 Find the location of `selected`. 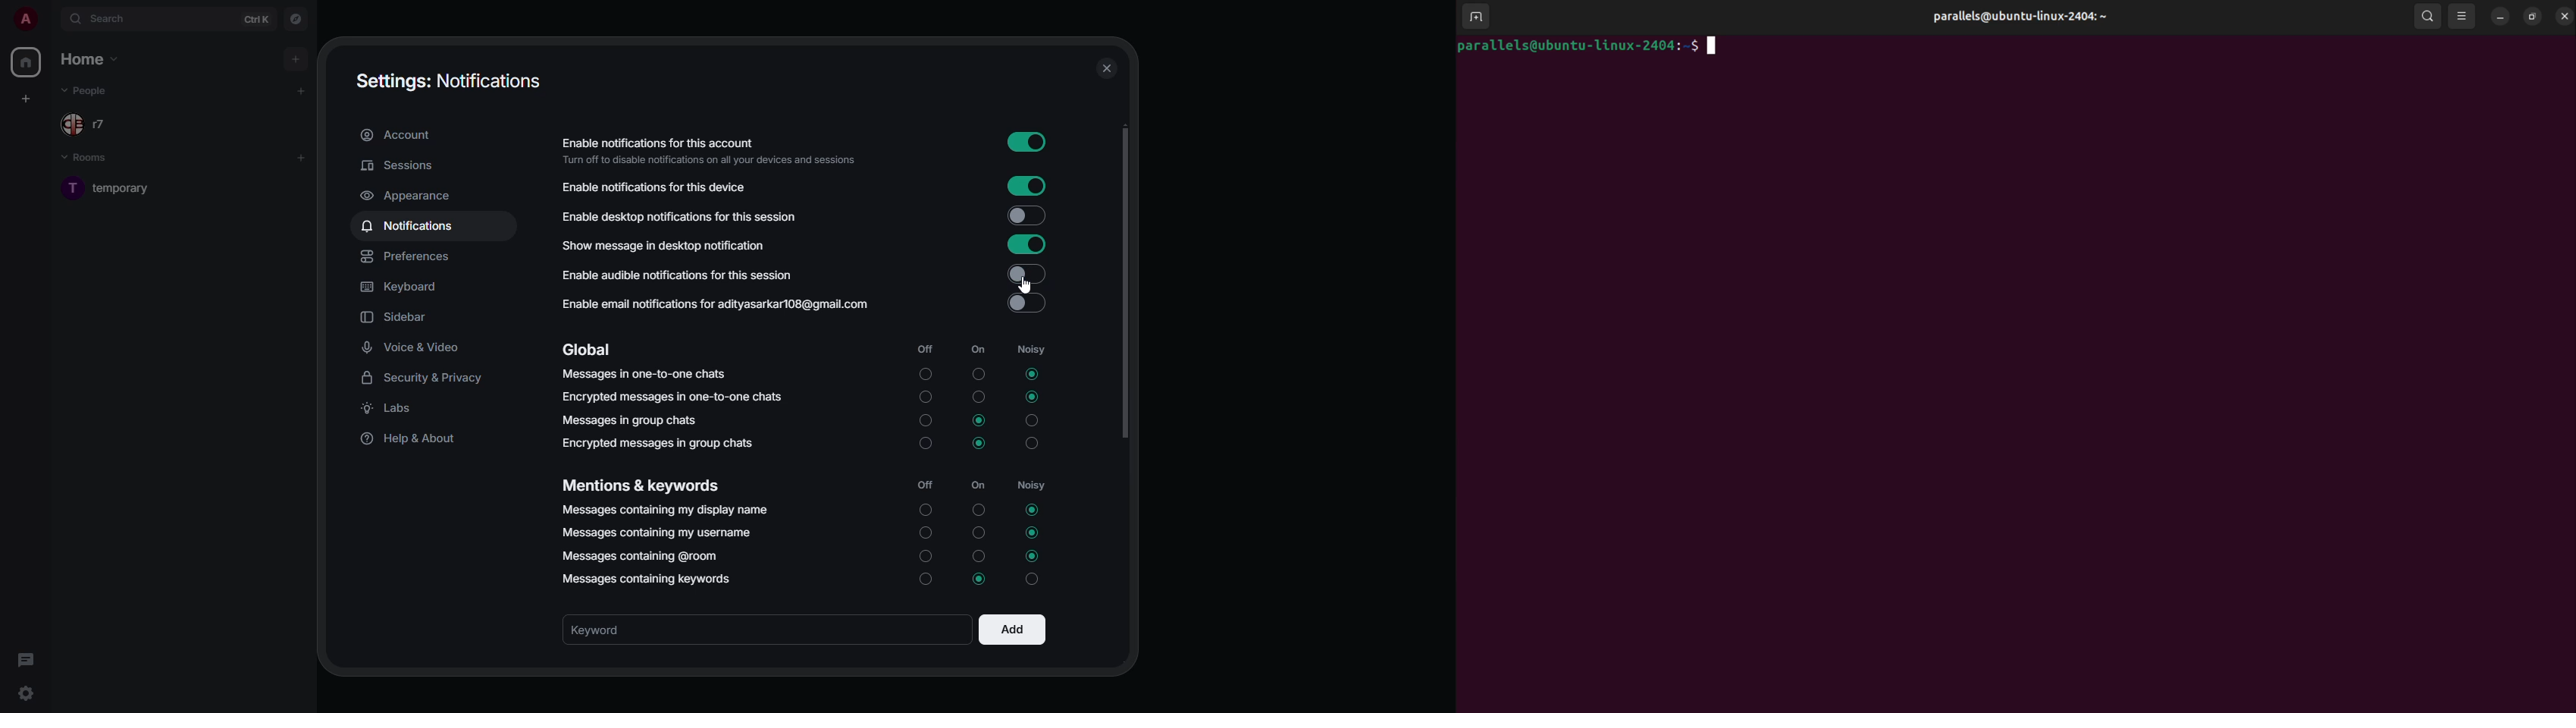

selected is located at coordinates (1031, 375).